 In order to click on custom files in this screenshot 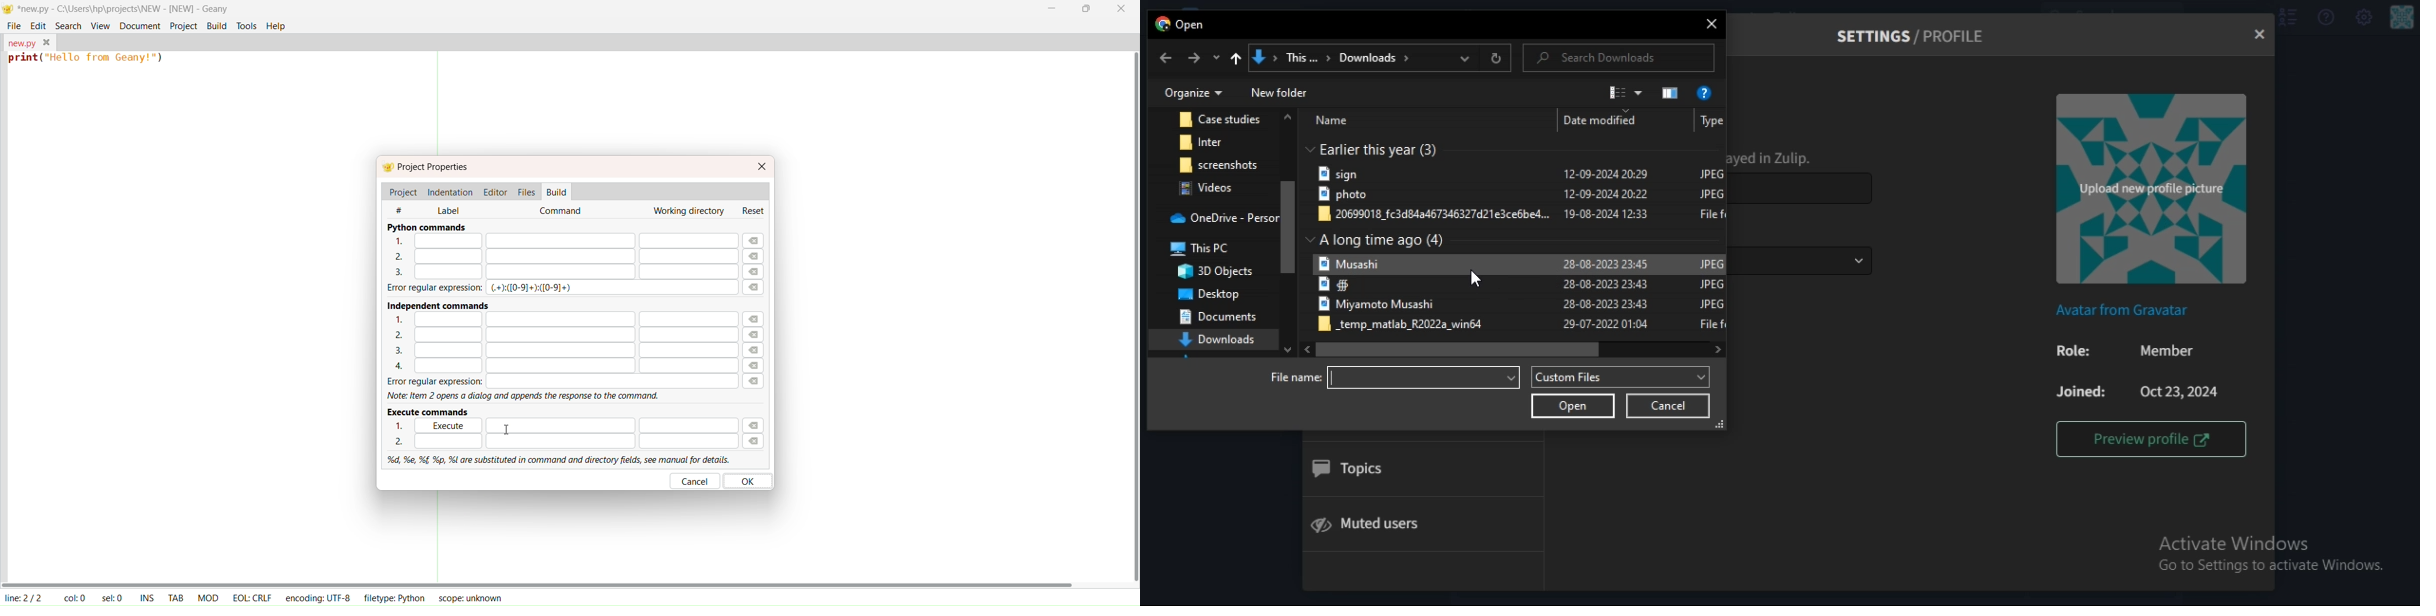, I will do `click(1621, 377)`.